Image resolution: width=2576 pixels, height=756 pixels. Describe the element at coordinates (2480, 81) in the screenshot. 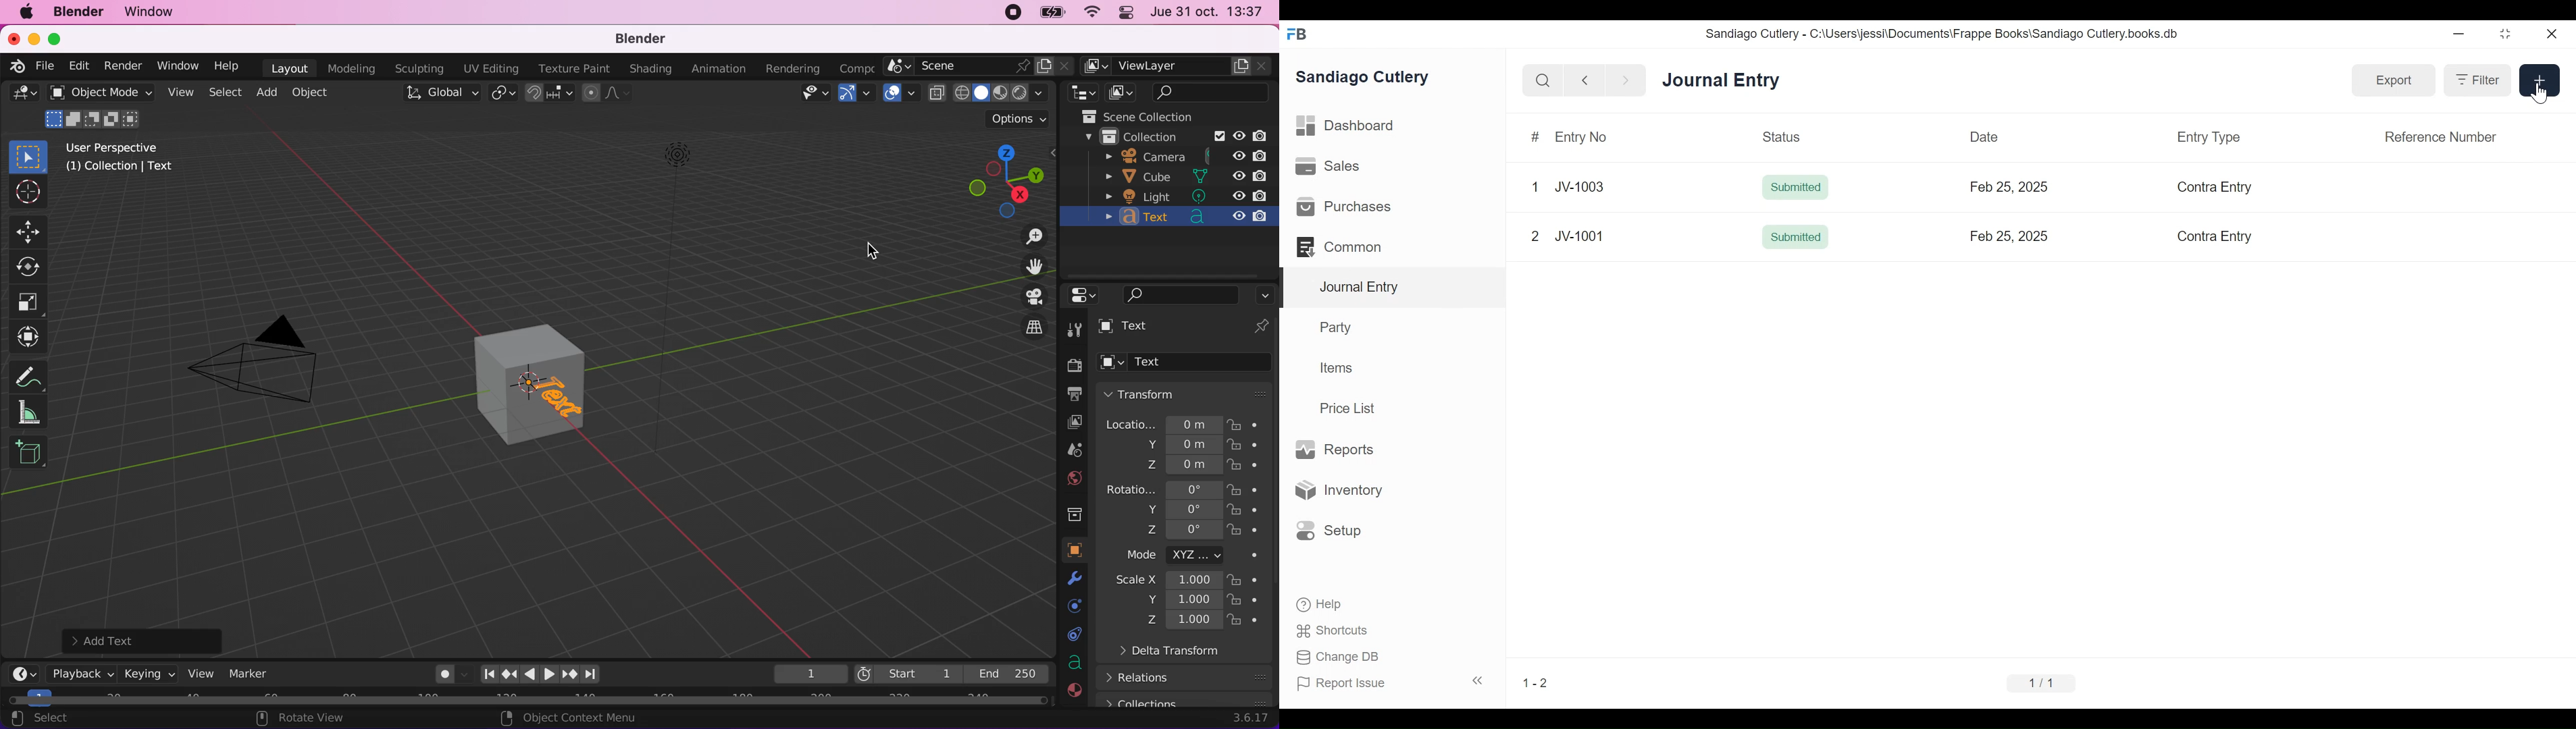

I see `Filter` at that location.